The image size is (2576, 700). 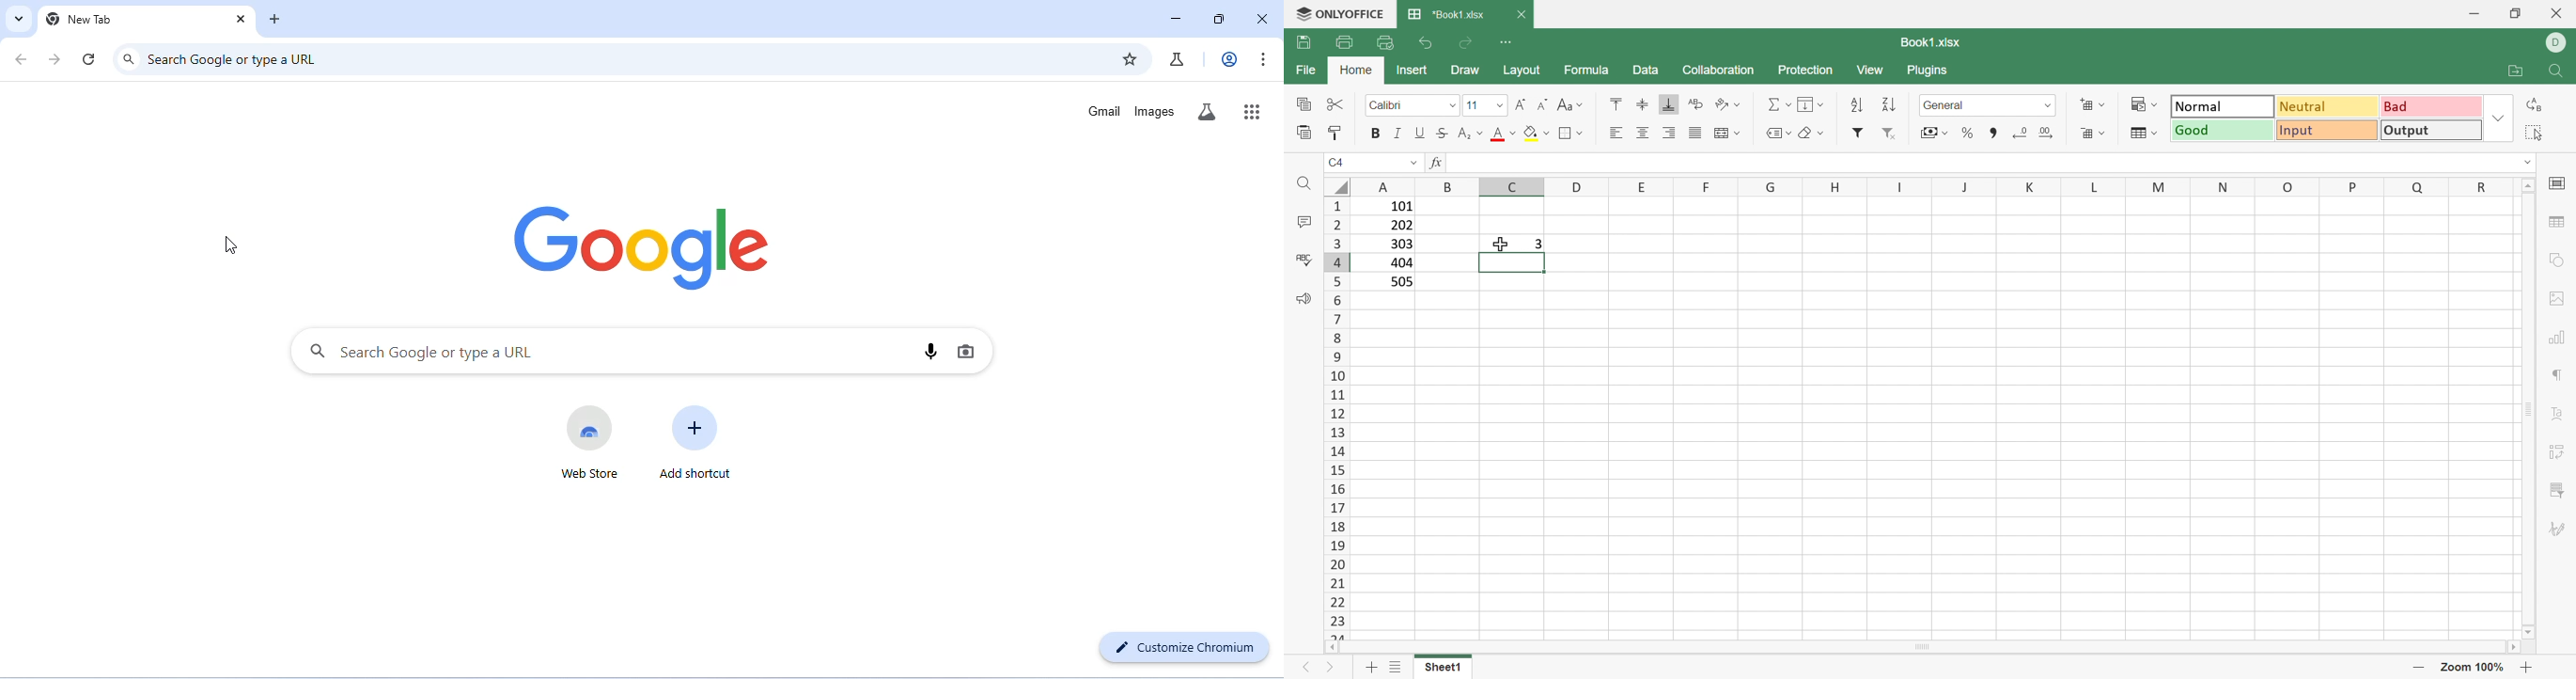 What do you see at coordinates (1540, 243) in the screenshot?
I see `3` at bounding box center [1540, 243].